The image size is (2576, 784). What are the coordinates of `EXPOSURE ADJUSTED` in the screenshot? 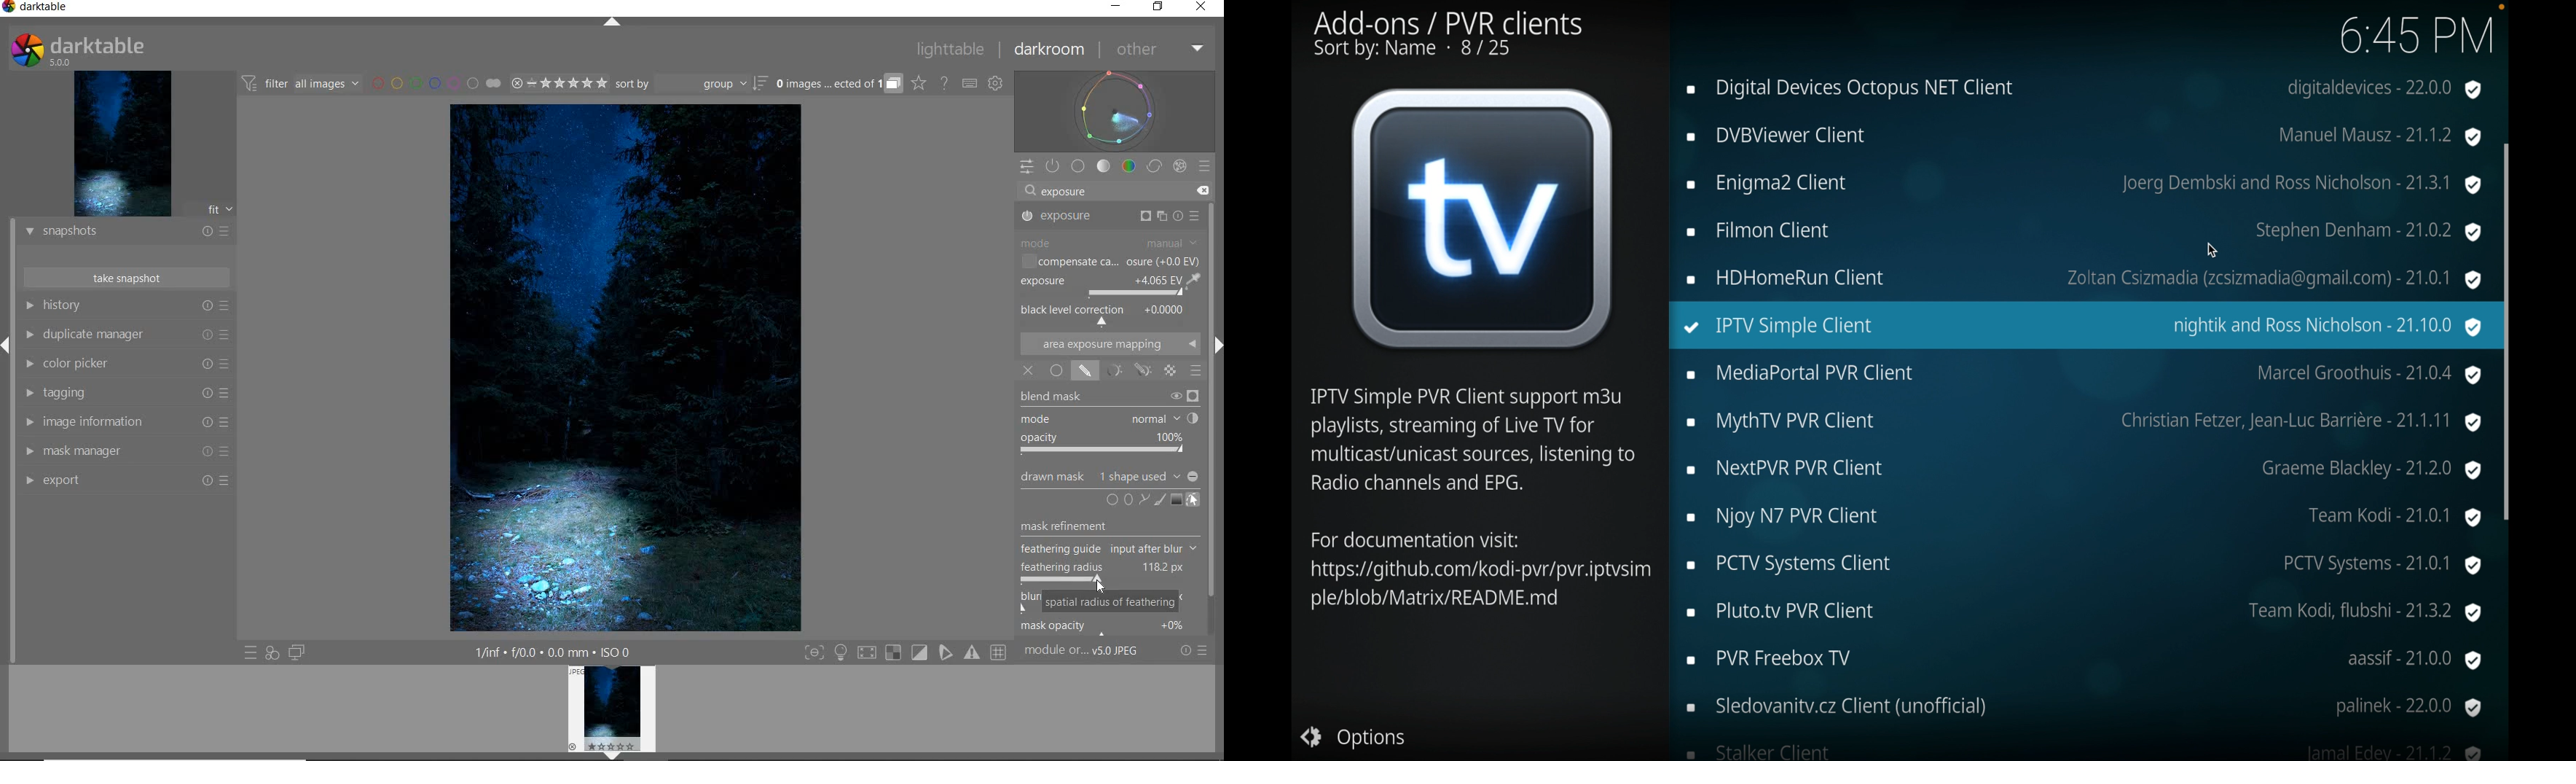 It's located at (1115, 287).